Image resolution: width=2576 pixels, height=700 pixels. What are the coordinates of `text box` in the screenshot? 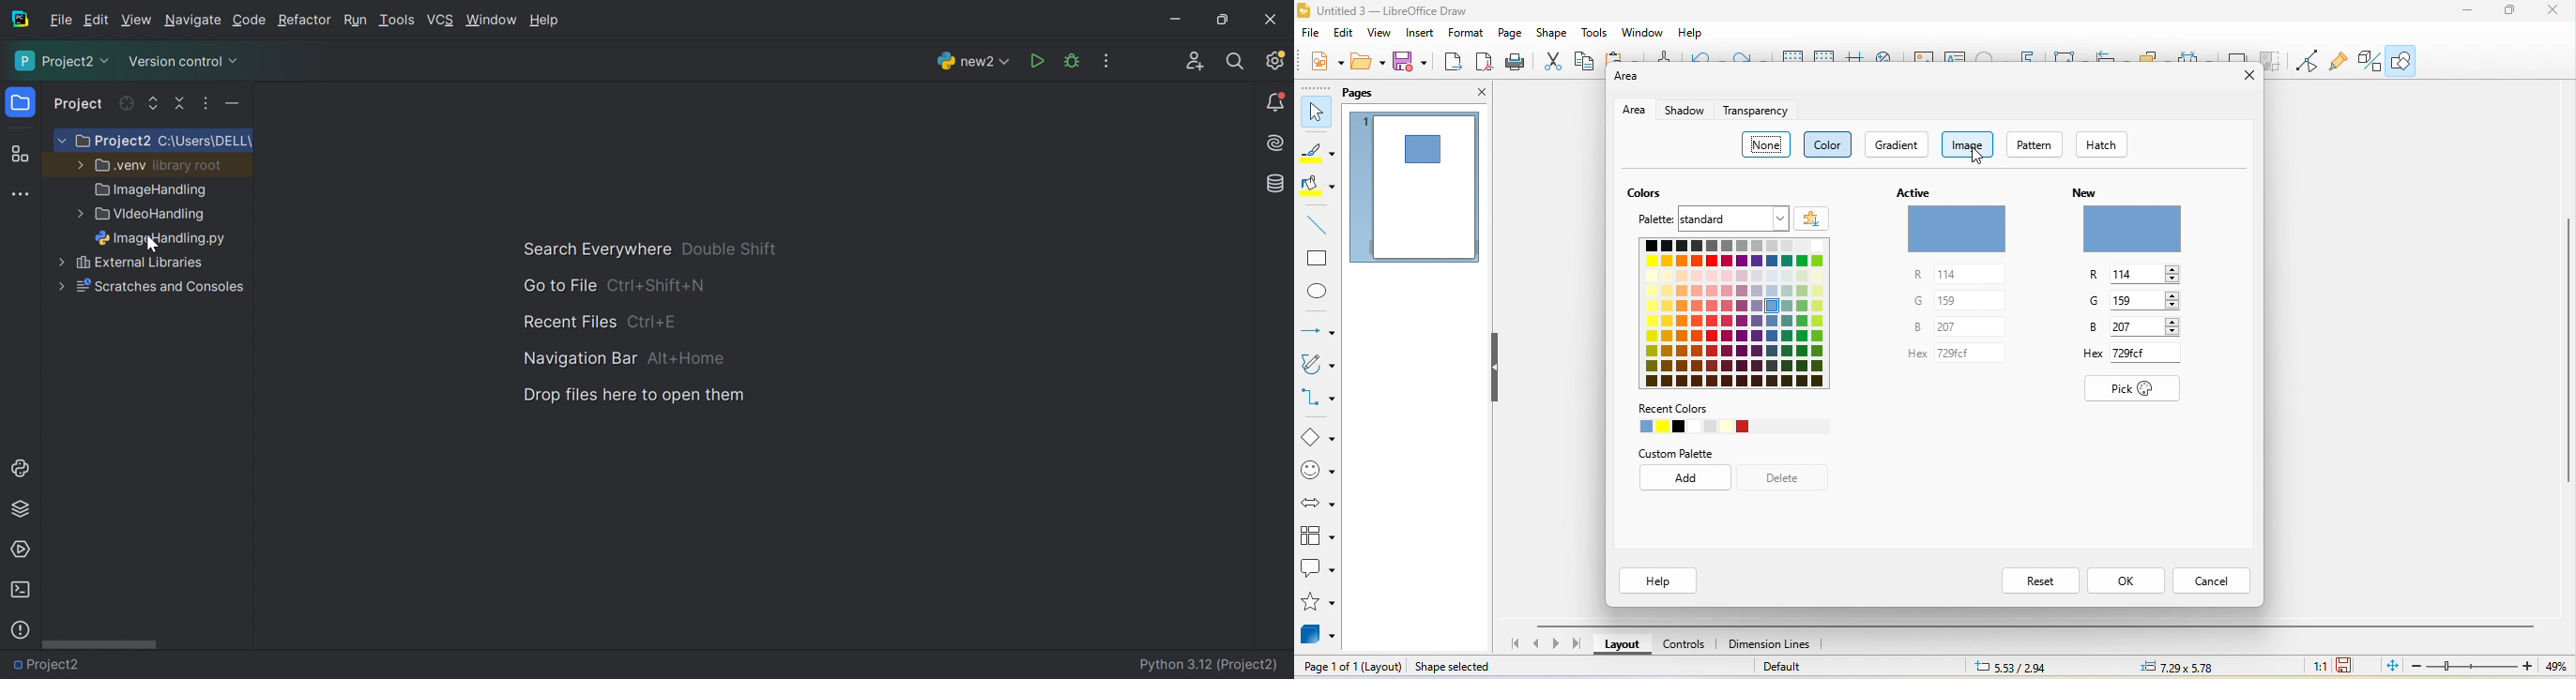 It's located at (1957, 56).